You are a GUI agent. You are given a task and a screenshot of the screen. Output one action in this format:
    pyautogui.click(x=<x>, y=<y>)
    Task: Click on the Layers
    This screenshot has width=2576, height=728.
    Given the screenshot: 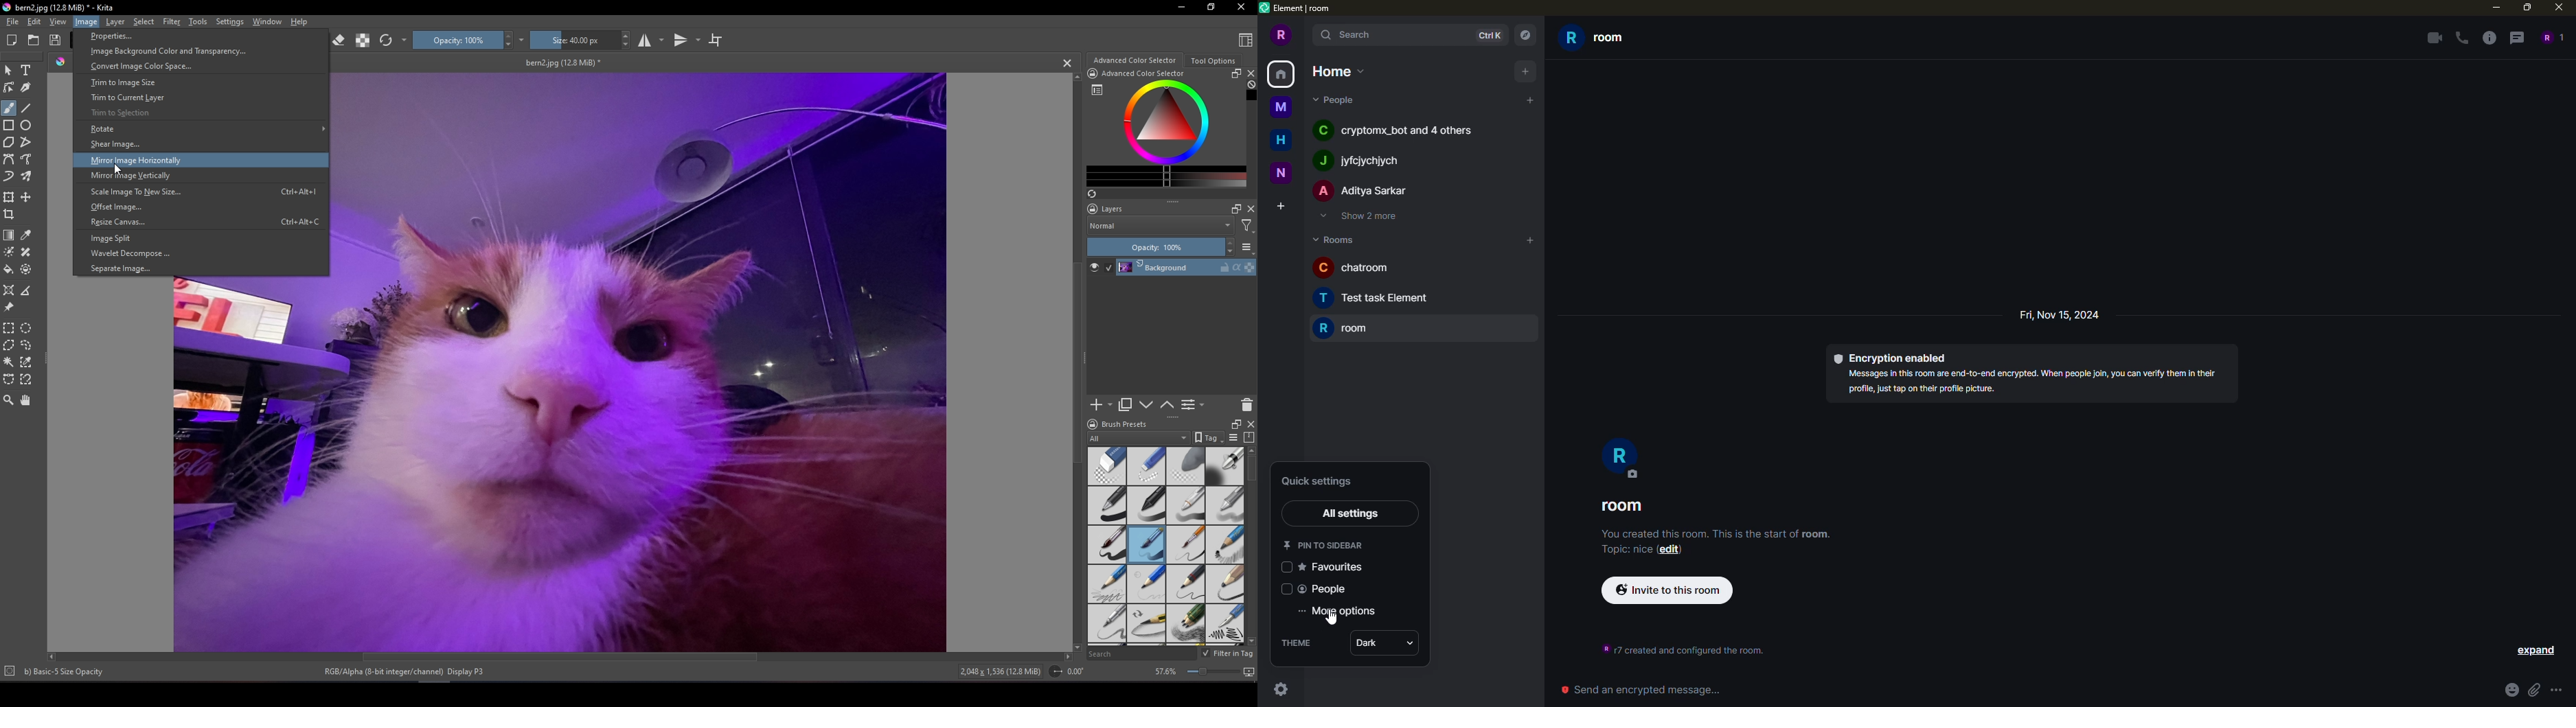 What is the action you would take?
    pyautogui.click(x=1113, y=209)
    